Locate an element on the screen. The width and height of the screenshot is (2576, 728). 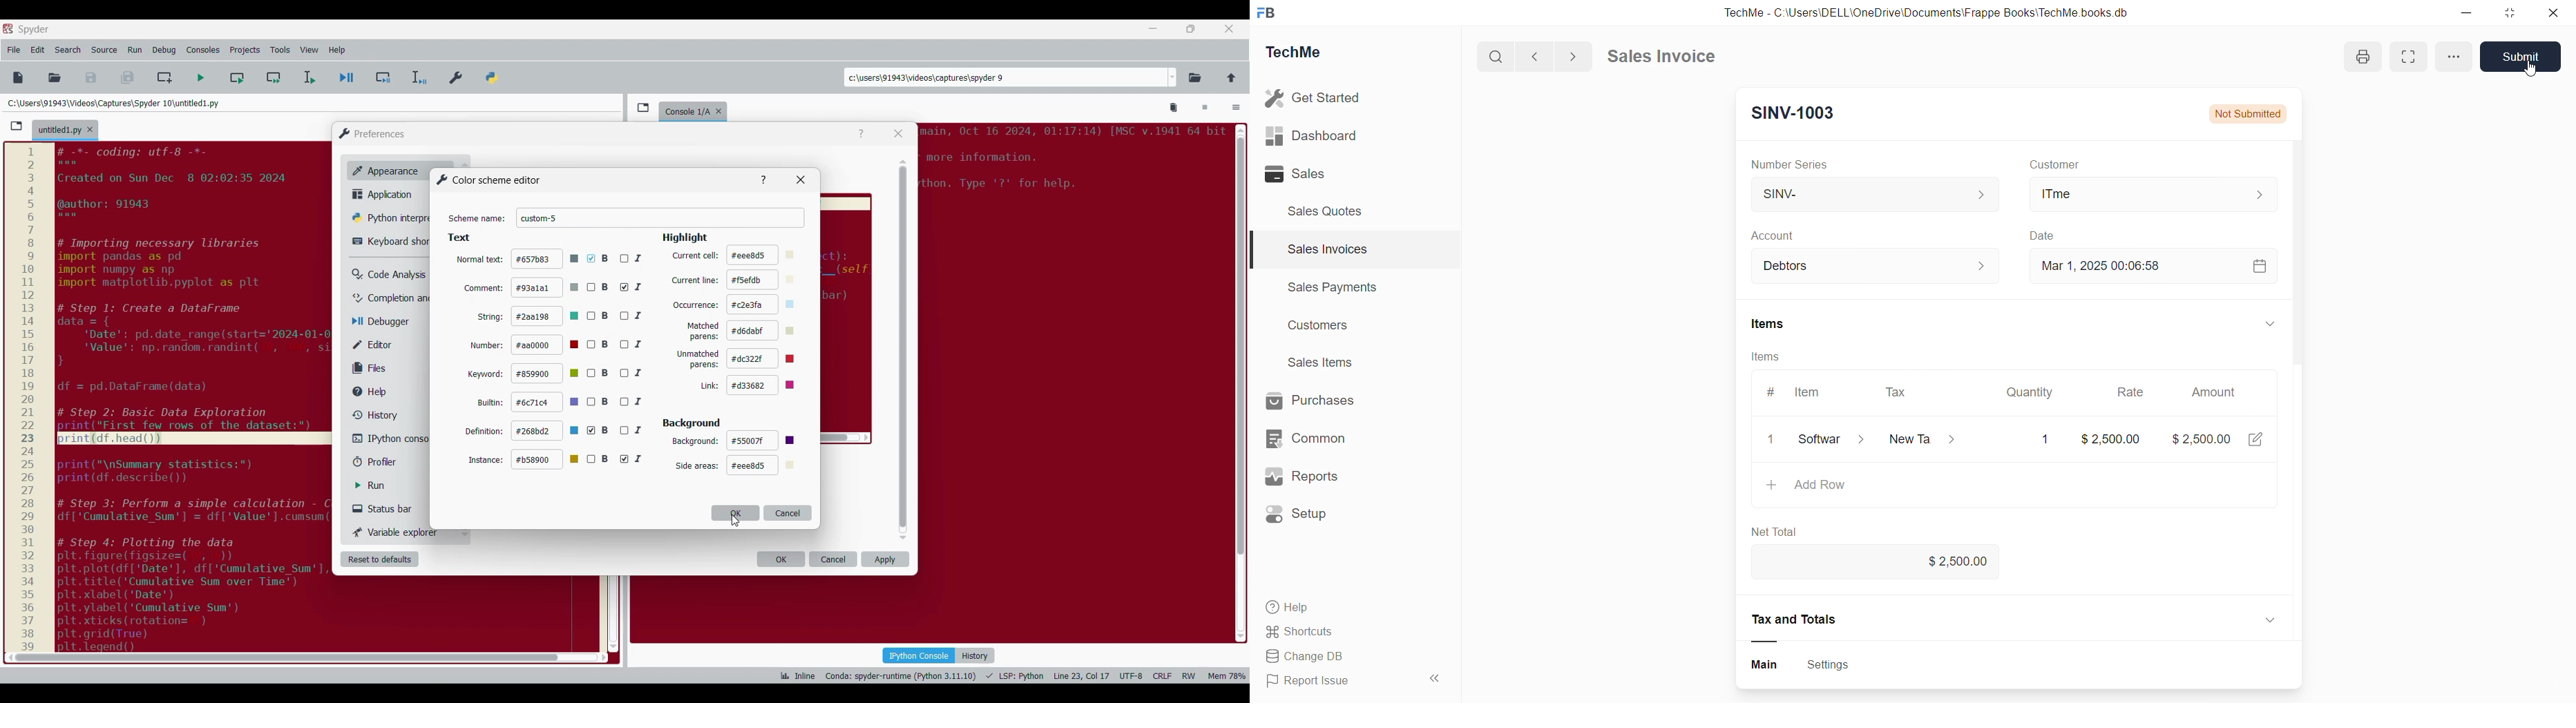
Browse a working directory is located at coordinates (1196, 77).